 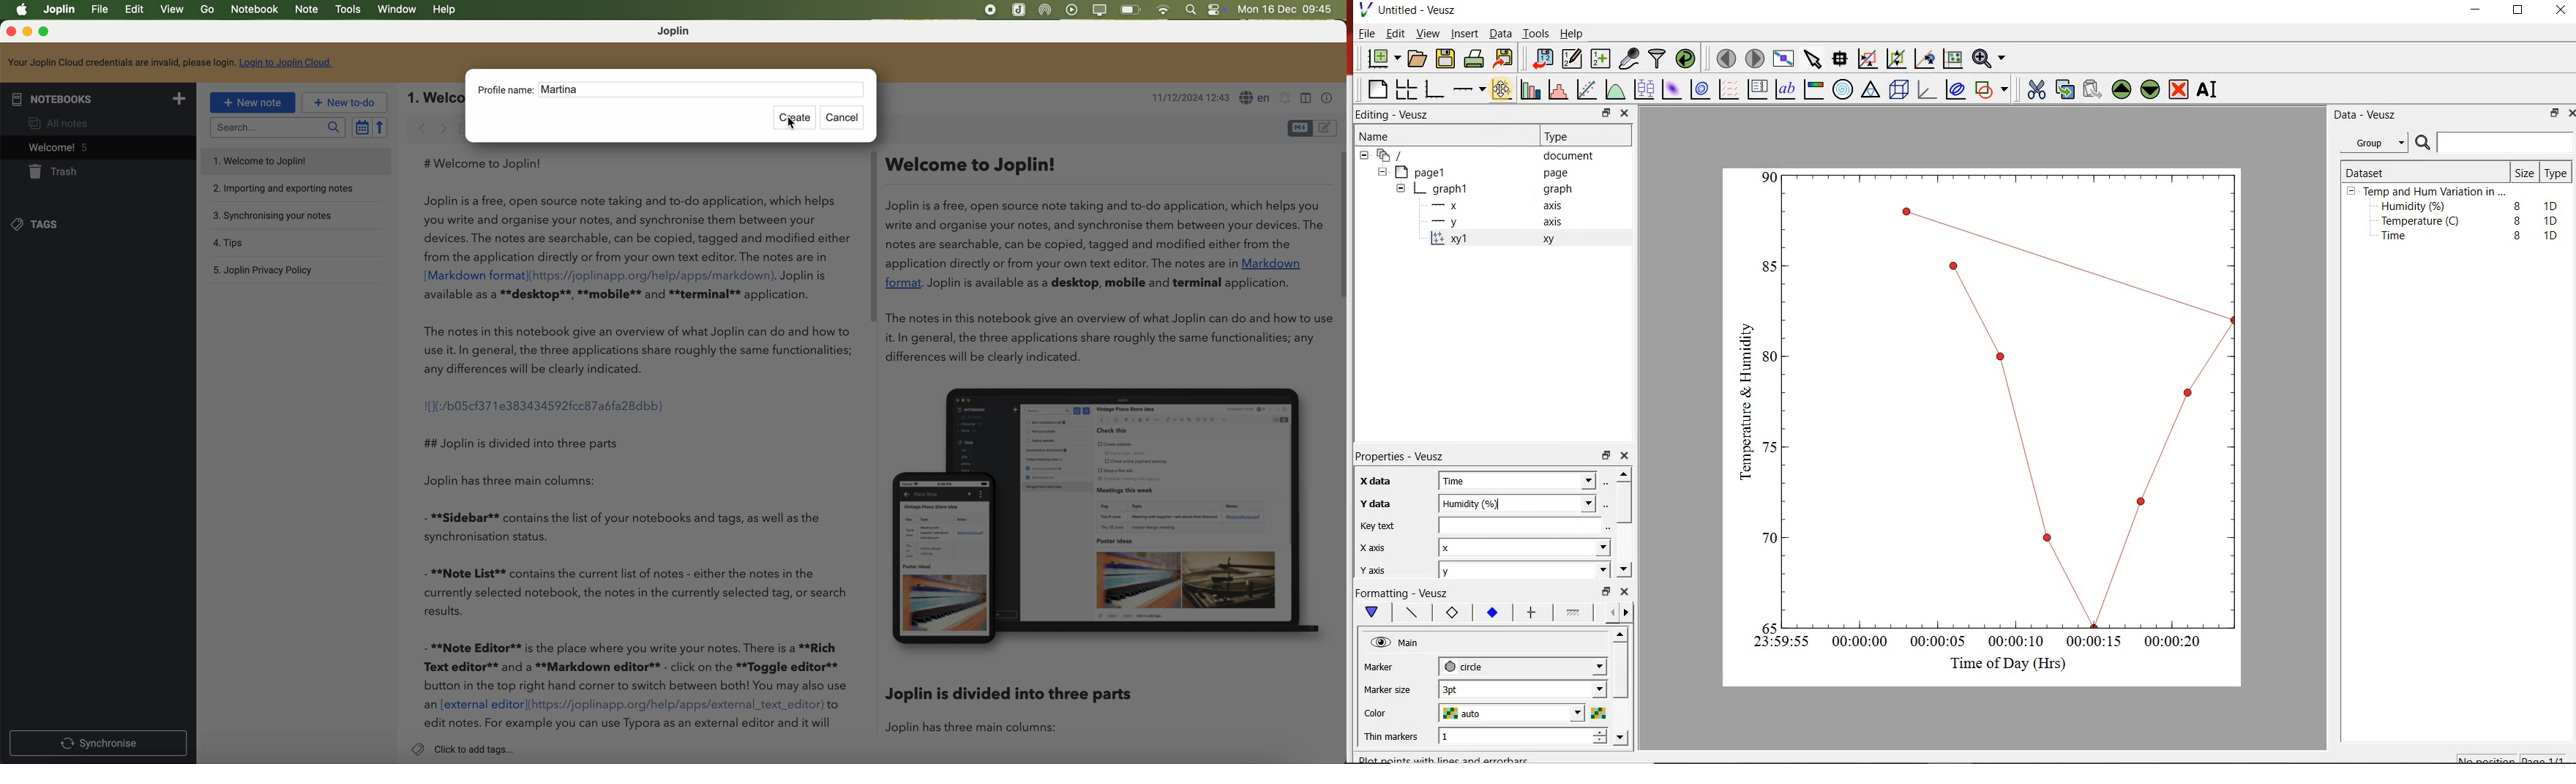 I want to click on graph, so click(x=1451, y=188).